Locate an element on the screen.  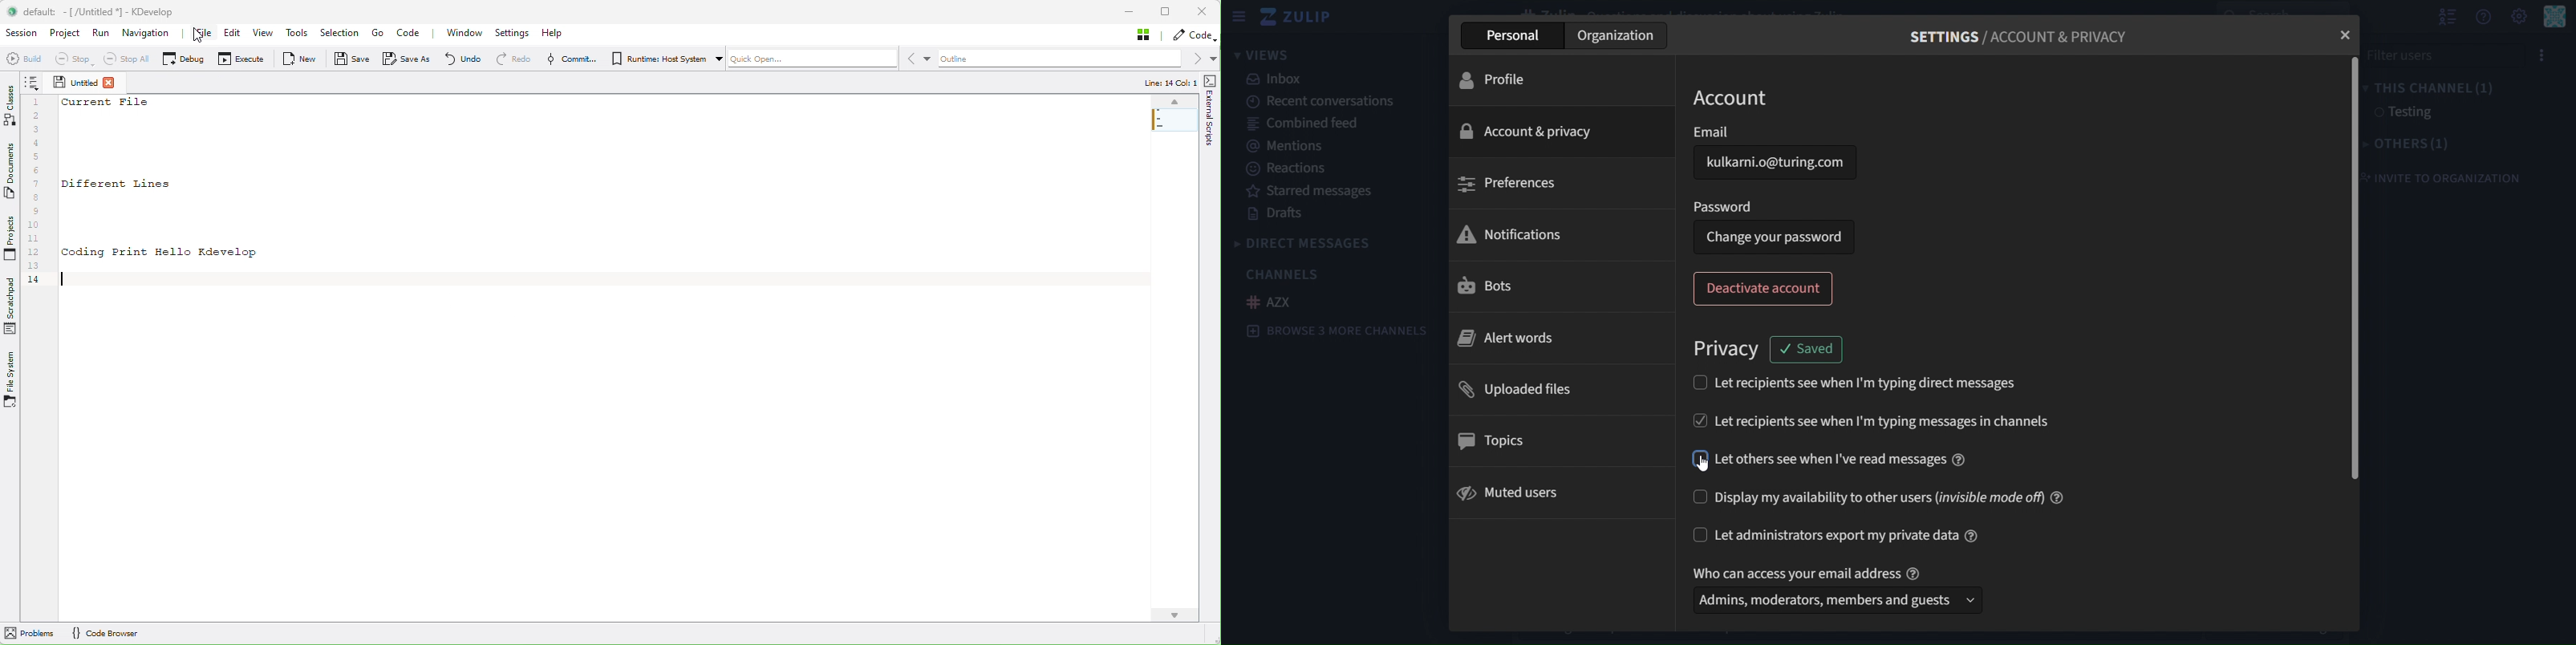
privacy is located at coordinates (1729, 350).